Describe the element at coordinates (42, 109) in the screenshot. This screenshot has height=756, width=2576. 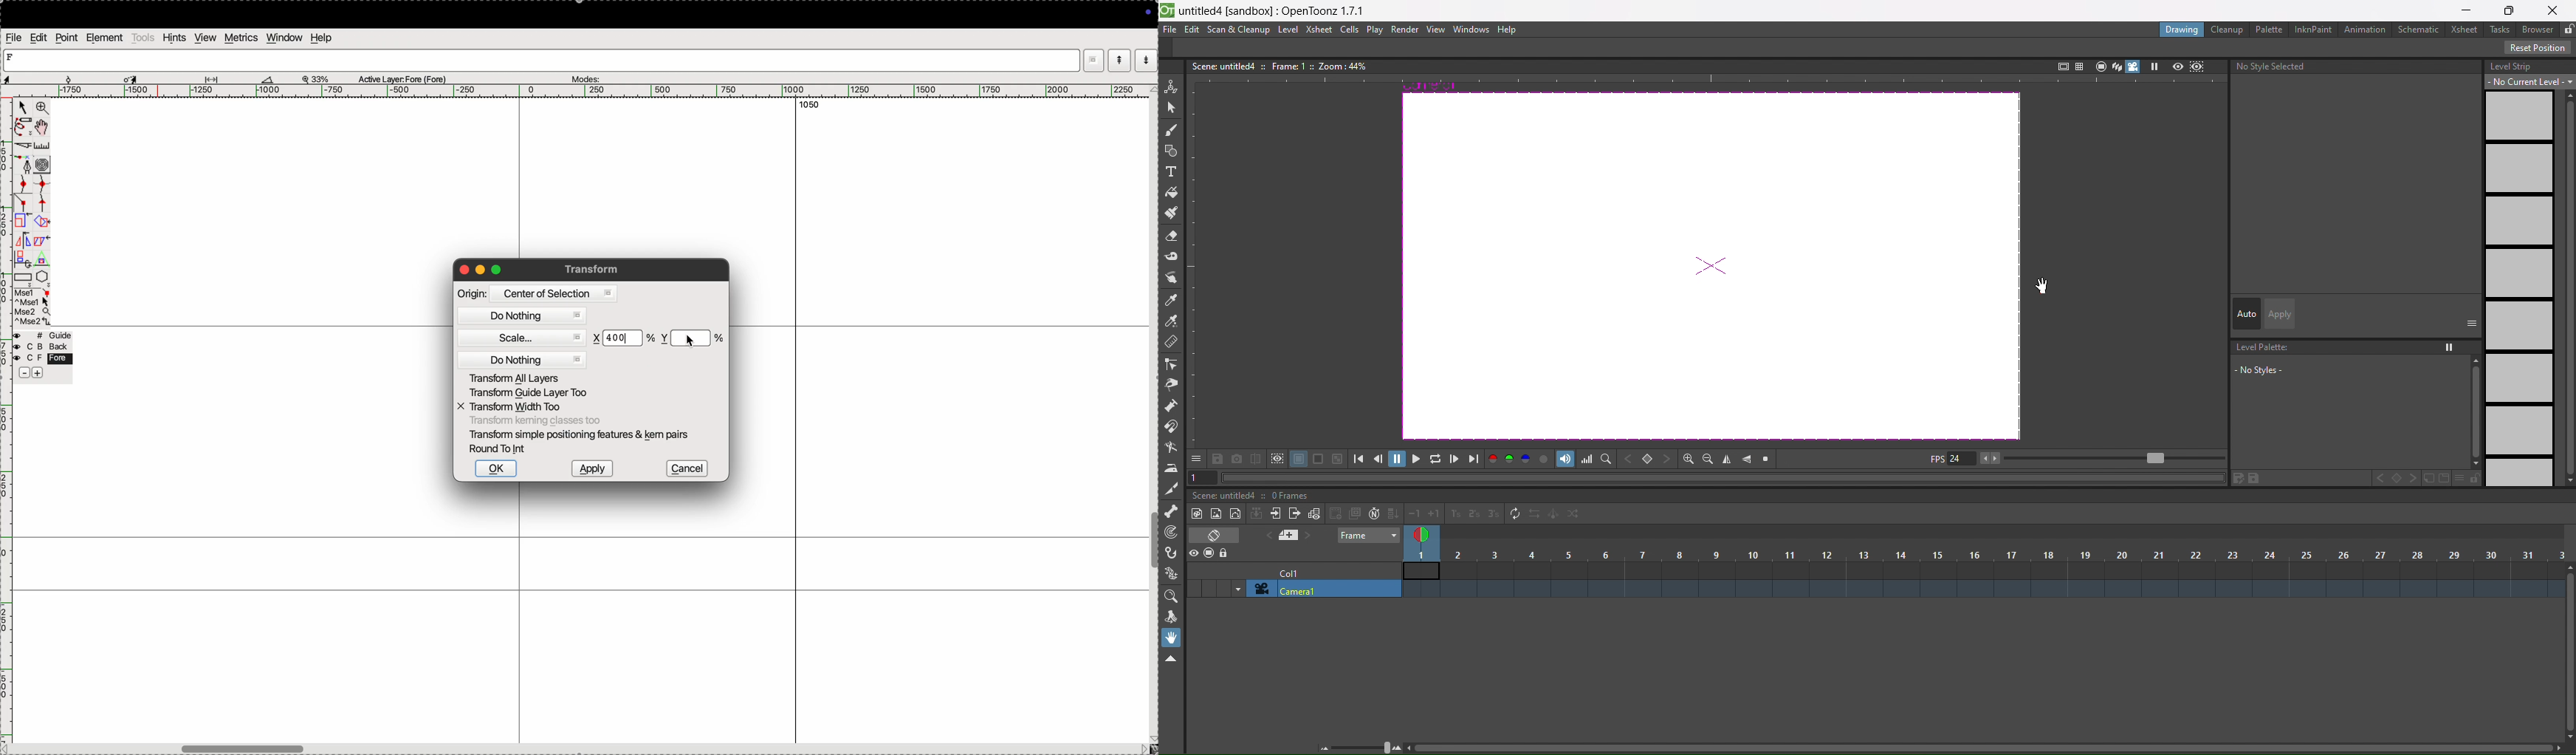
I see `zoom` at that location.